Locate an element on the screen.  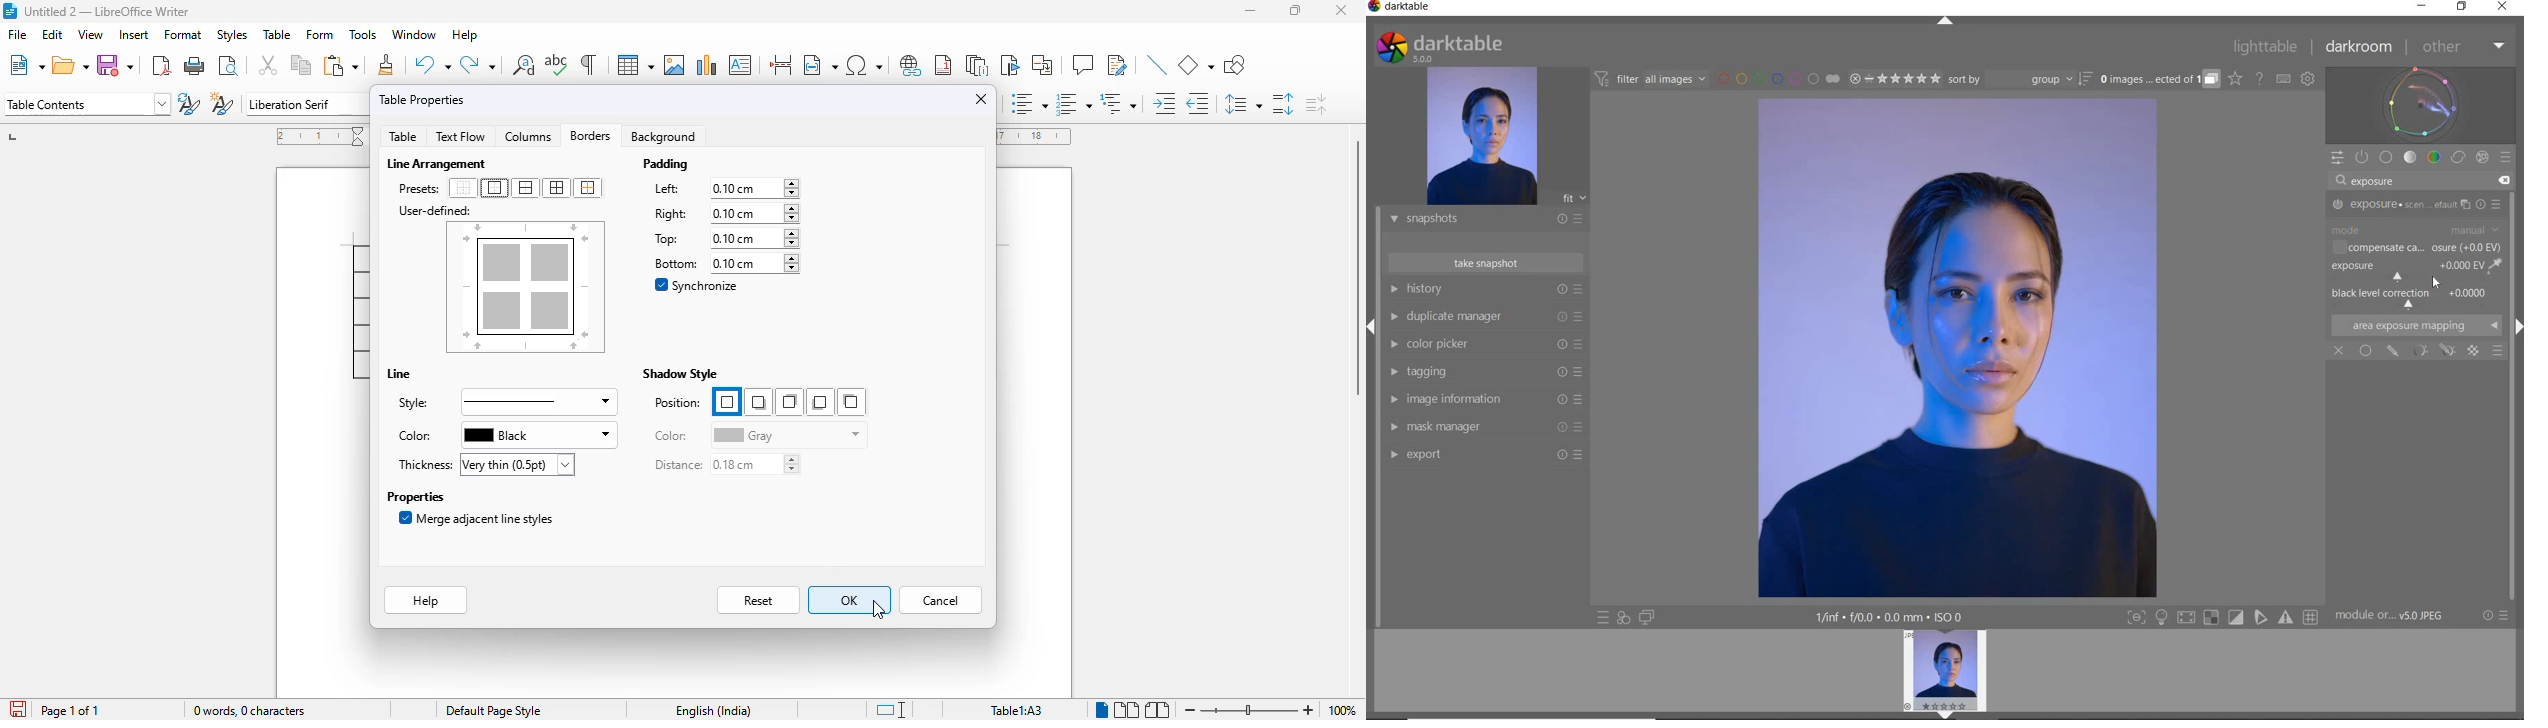
outer border without changing inner lines is located at coordinates (587, 188).